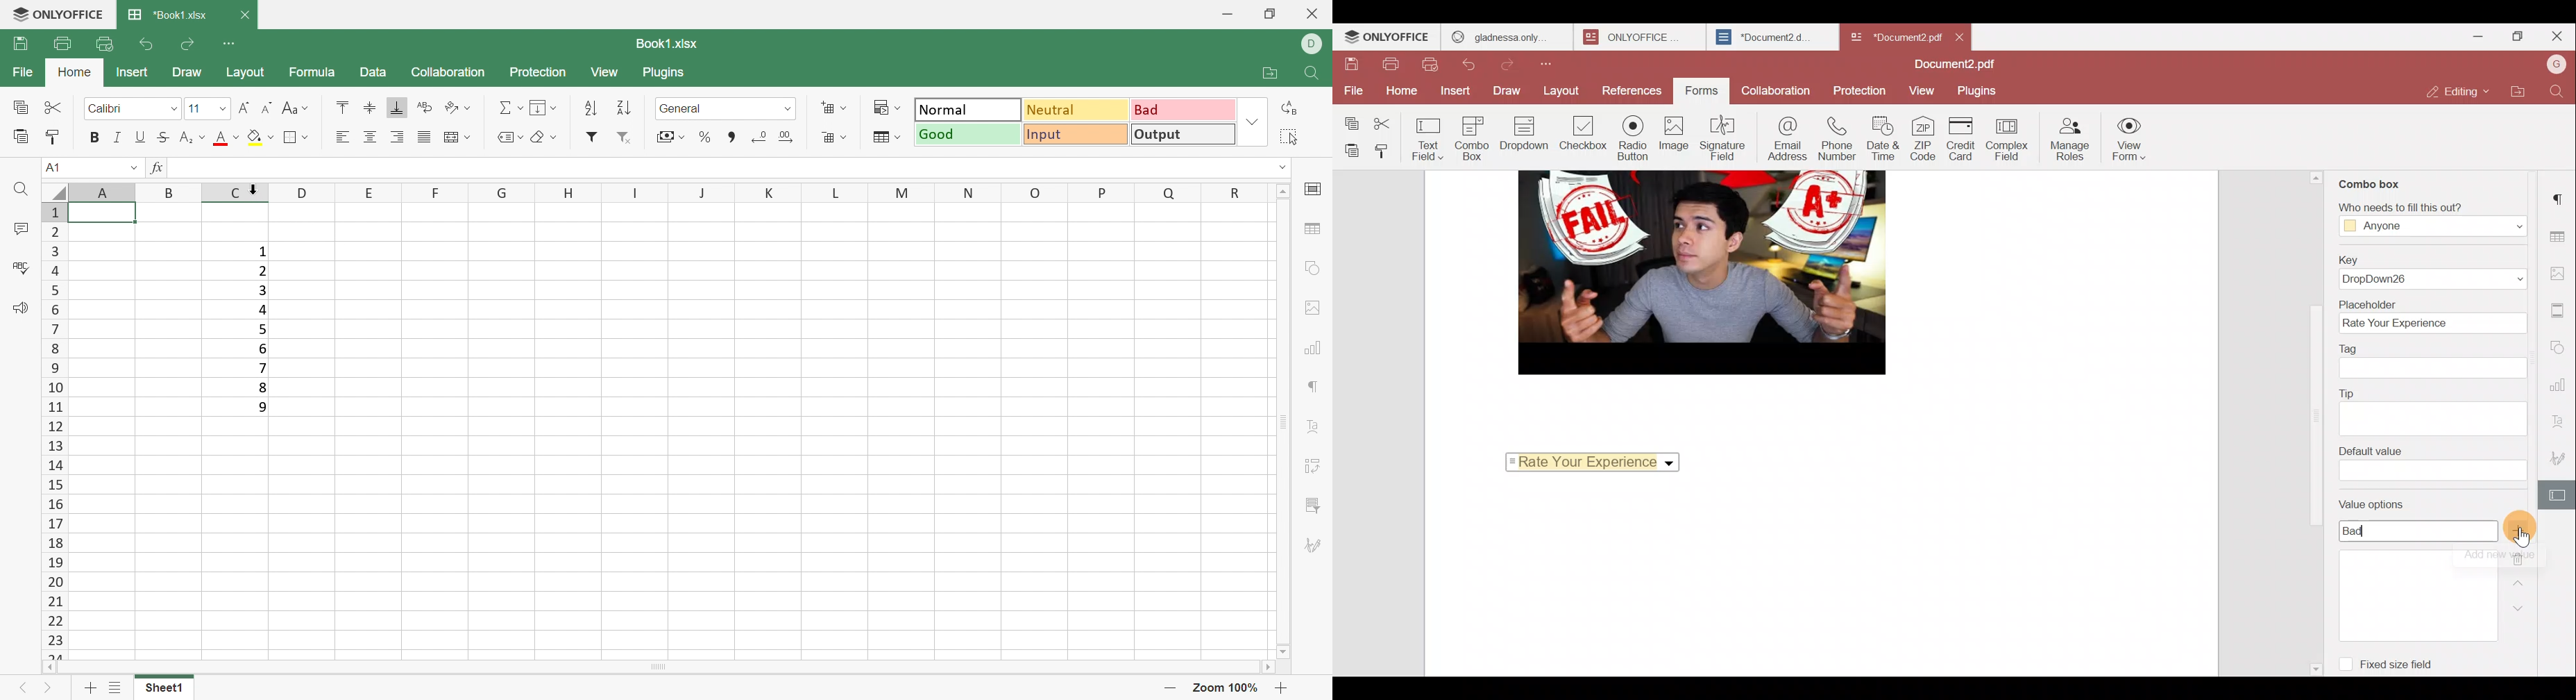 The height and width of the screenshot is (700, 2576). I want to click on Comments, so click(18, 228).